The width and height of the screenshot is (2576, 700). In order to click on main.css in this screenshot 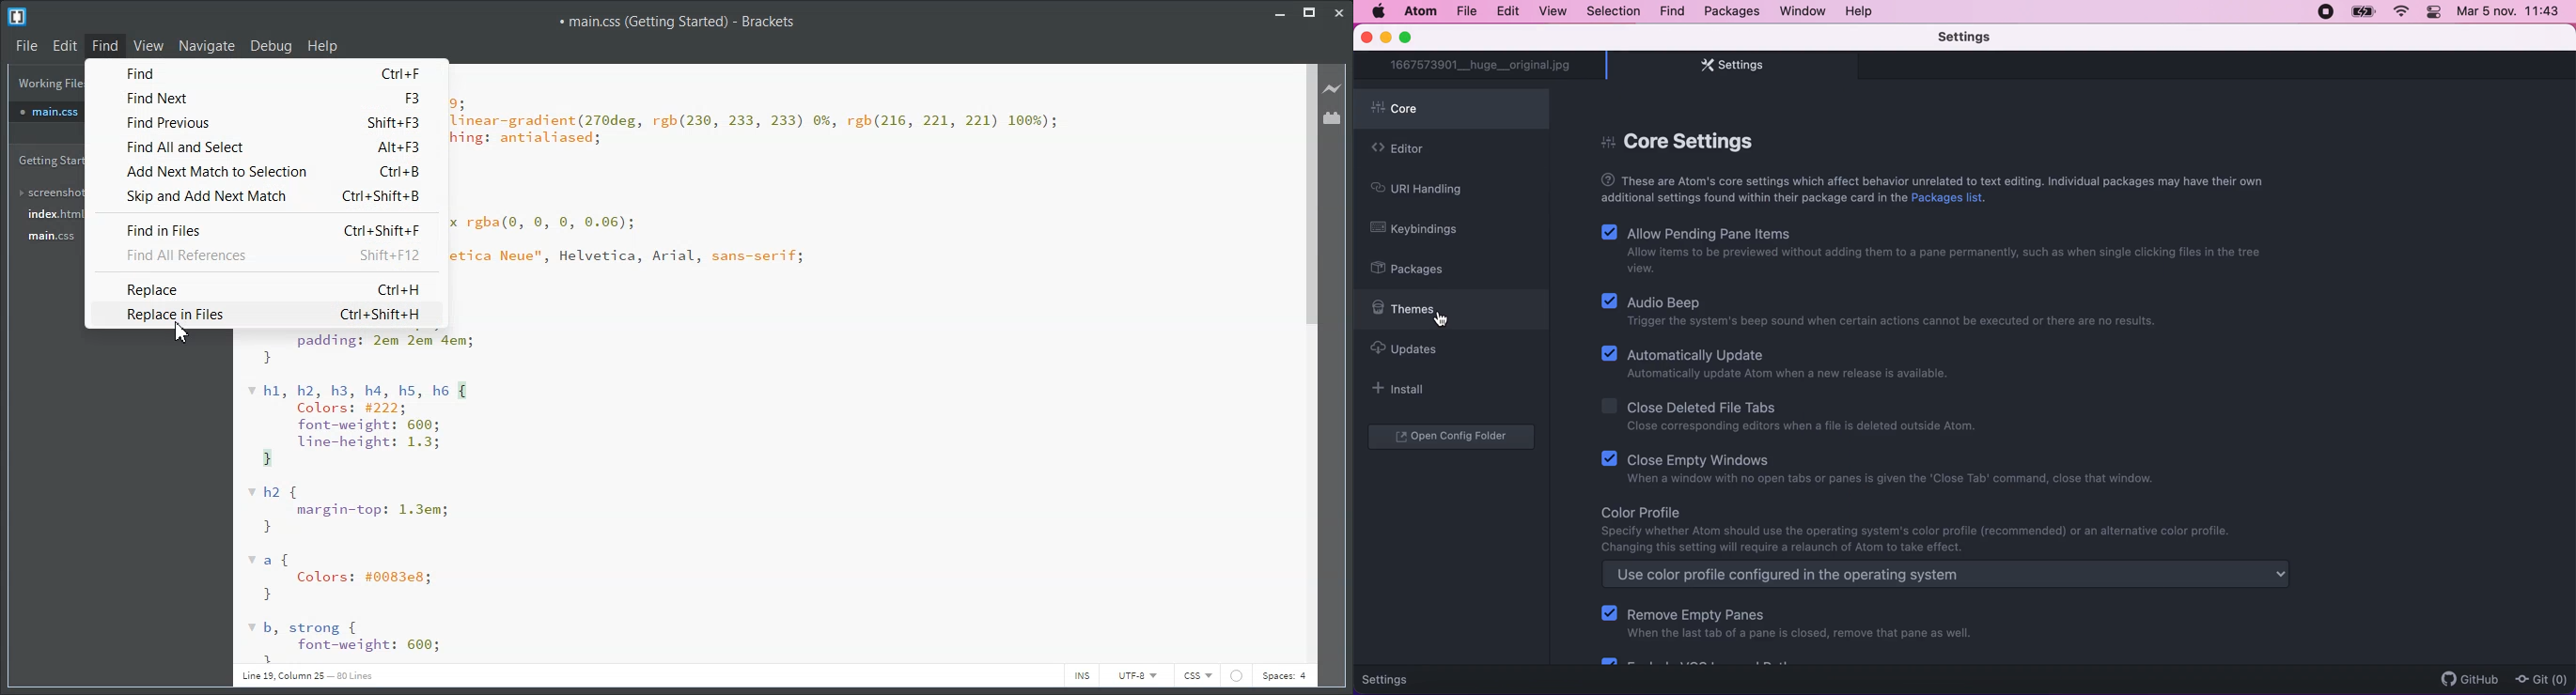, I will do `click(46, 112)`.